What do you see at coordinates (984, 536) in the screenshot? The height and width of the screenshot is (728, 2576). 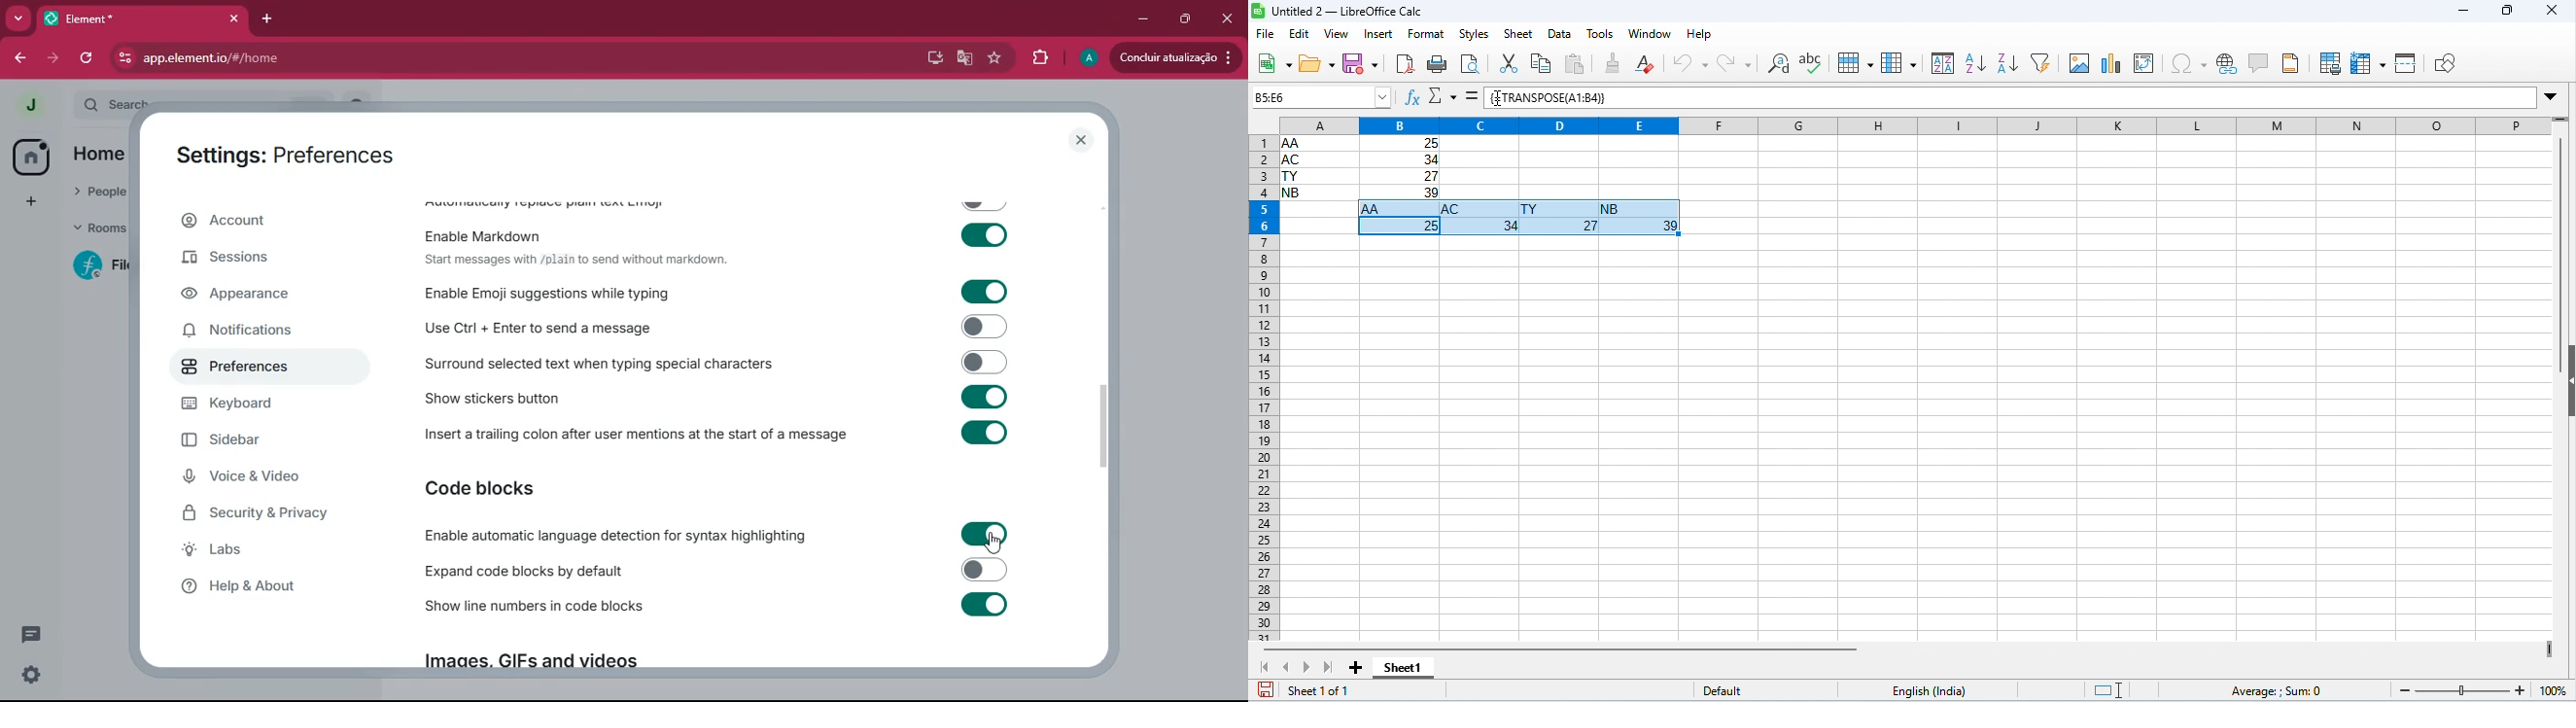 I see `cursor` at bounding box center [984, 536].